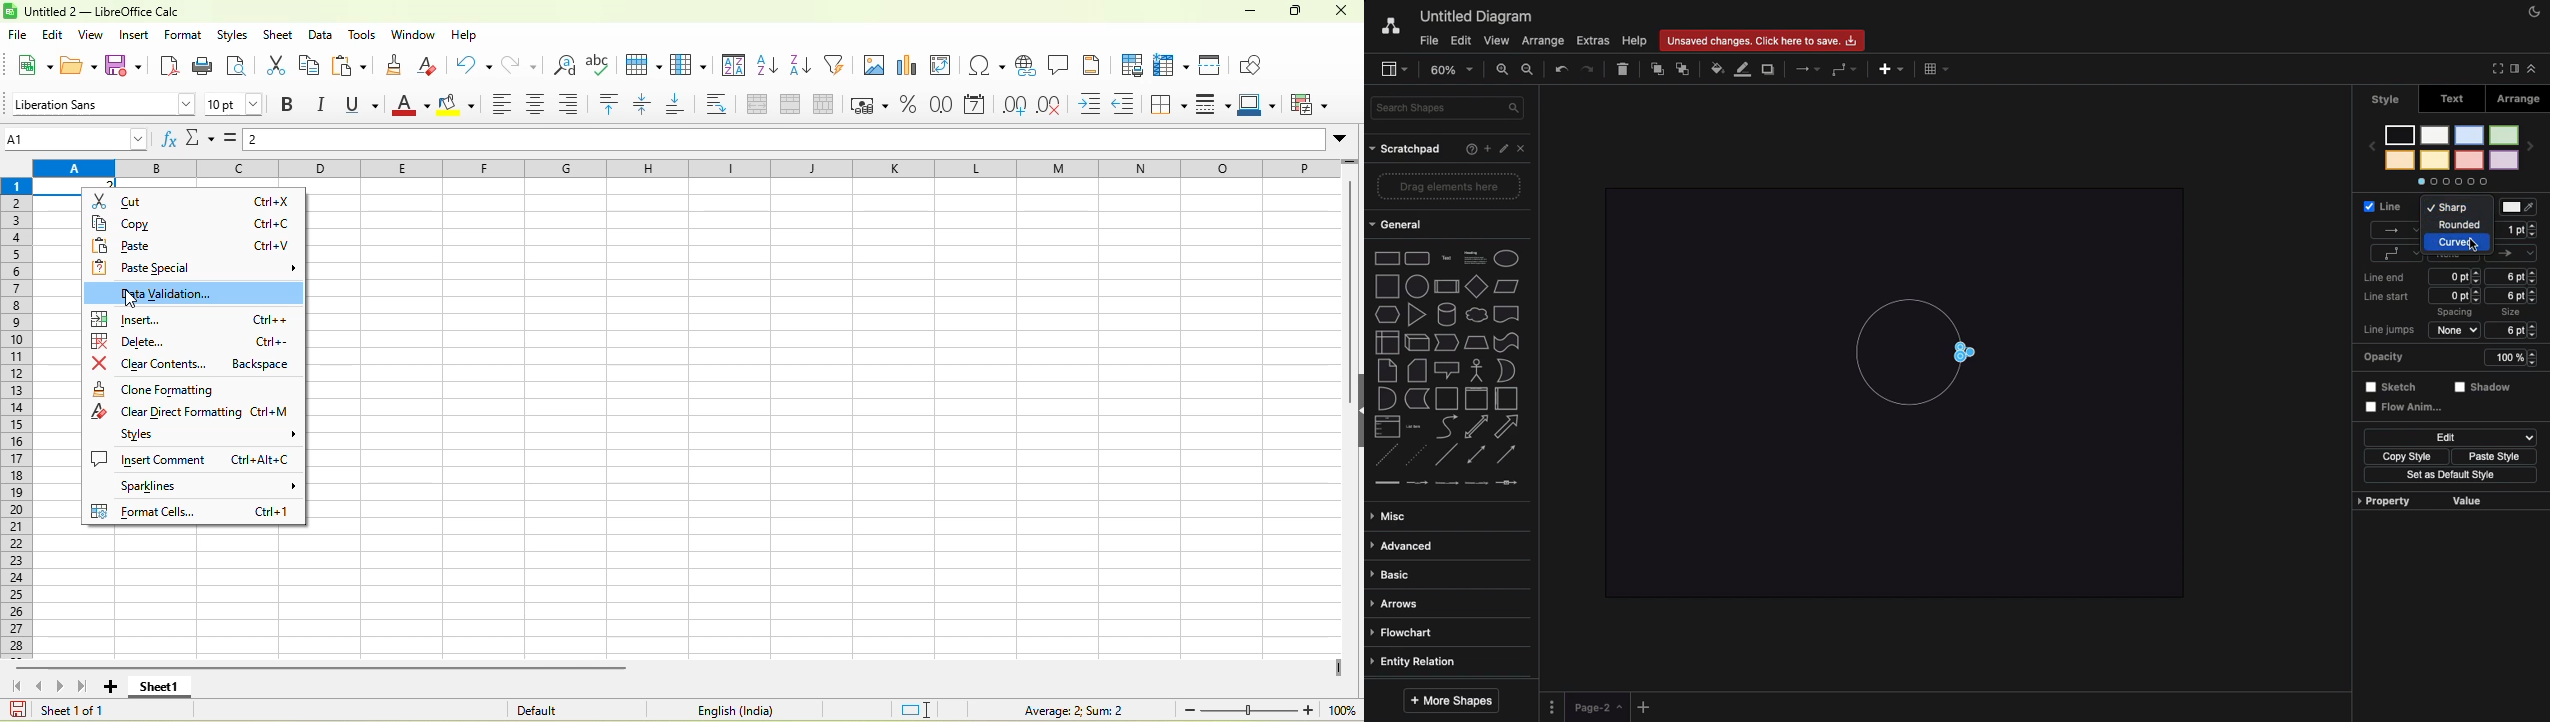  I want to click on insert, so click(194, 319).